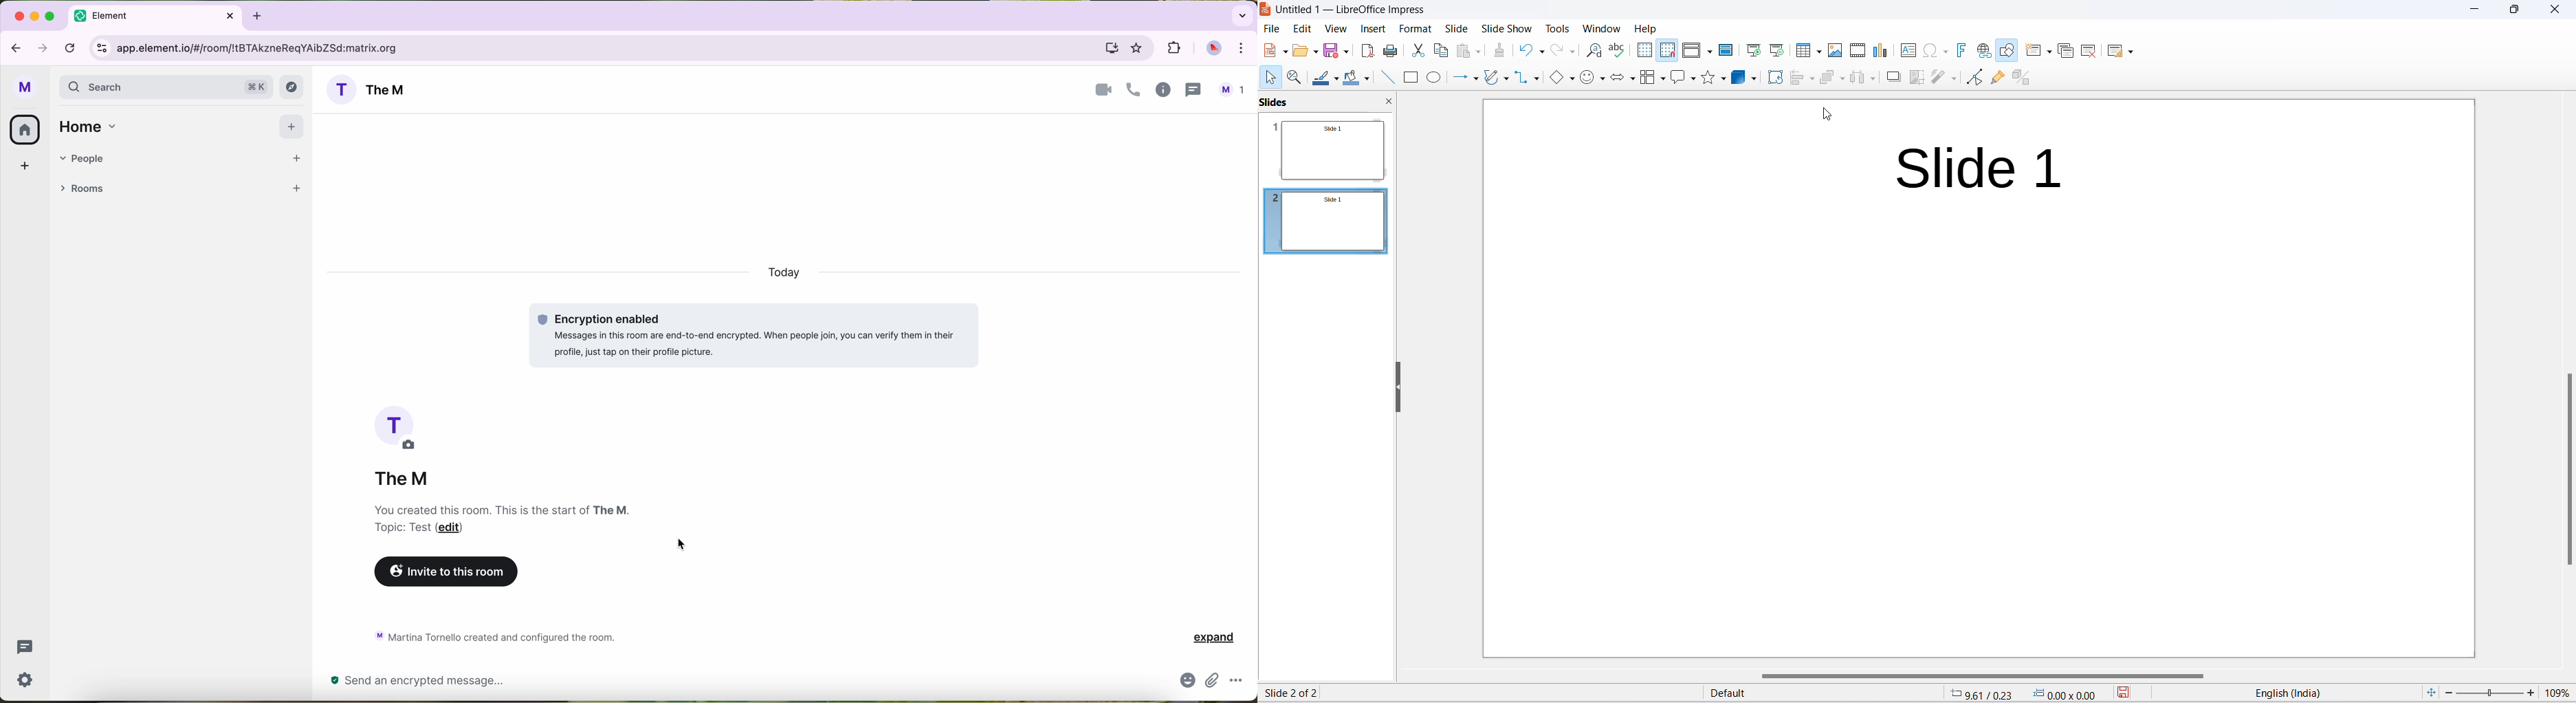  Describe the element at coordinates (1526, 79) in the screenshot. I see `Connectors` at that location.